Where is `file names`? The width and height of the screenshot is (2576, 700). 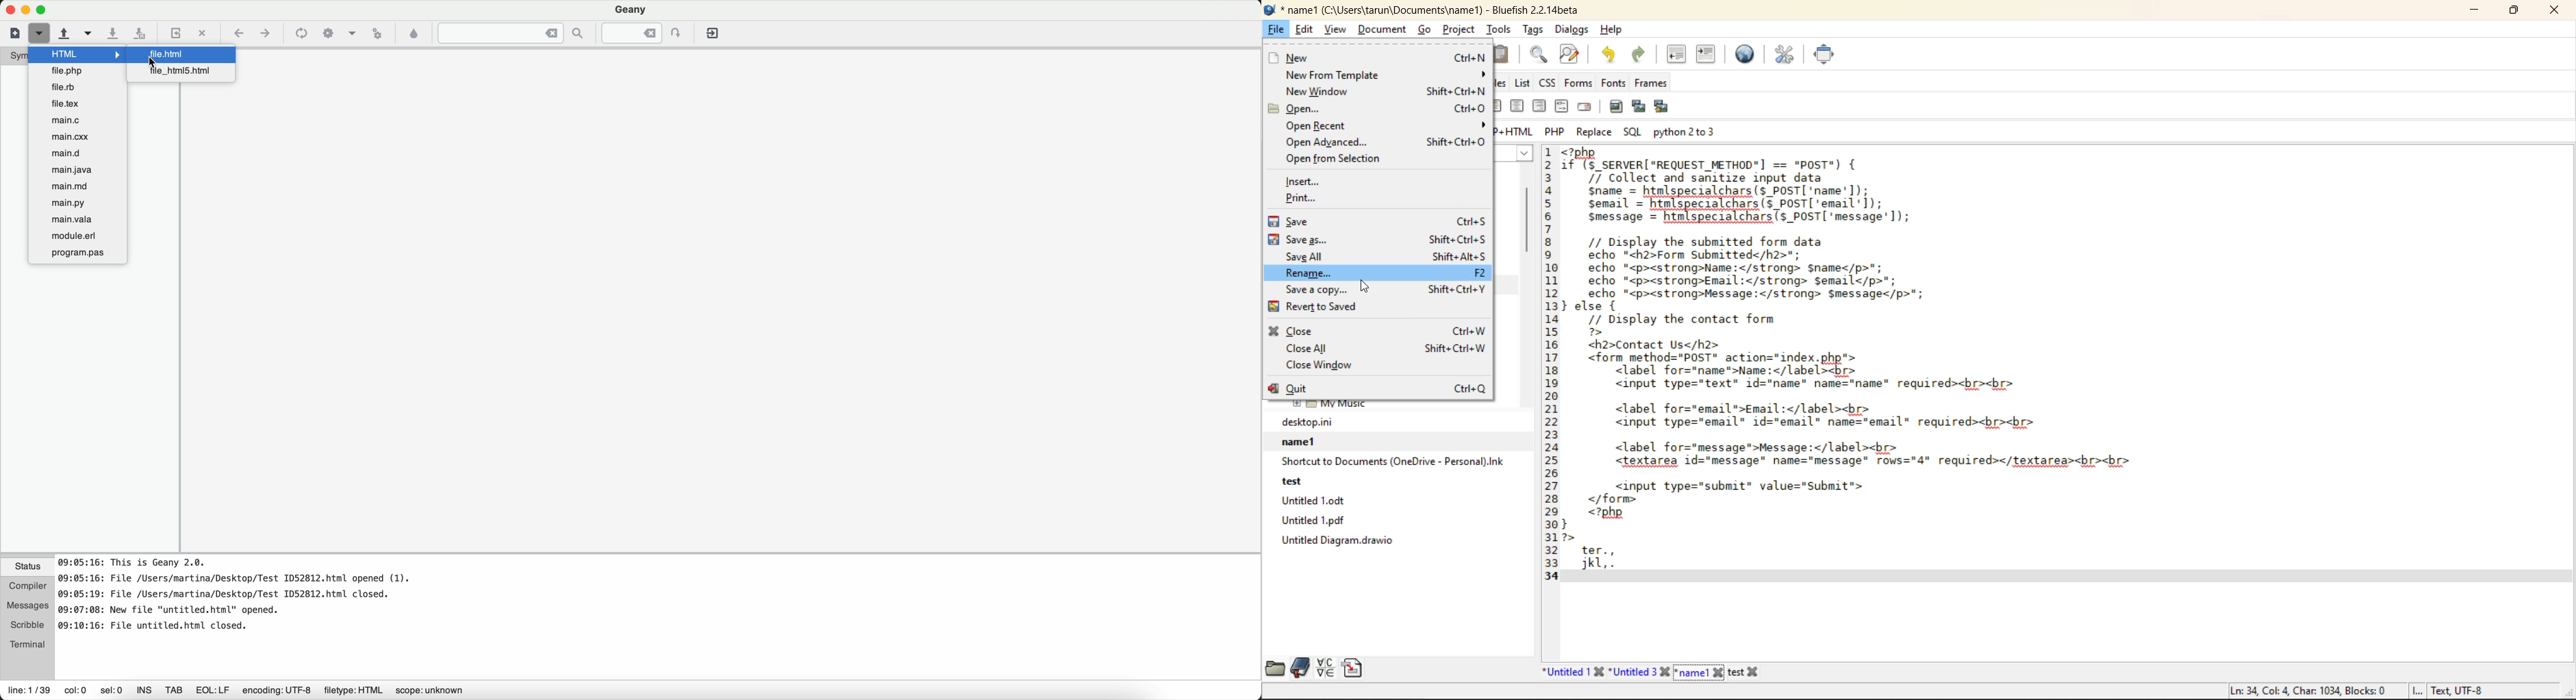 file names is located at coordinates (1654, 672).